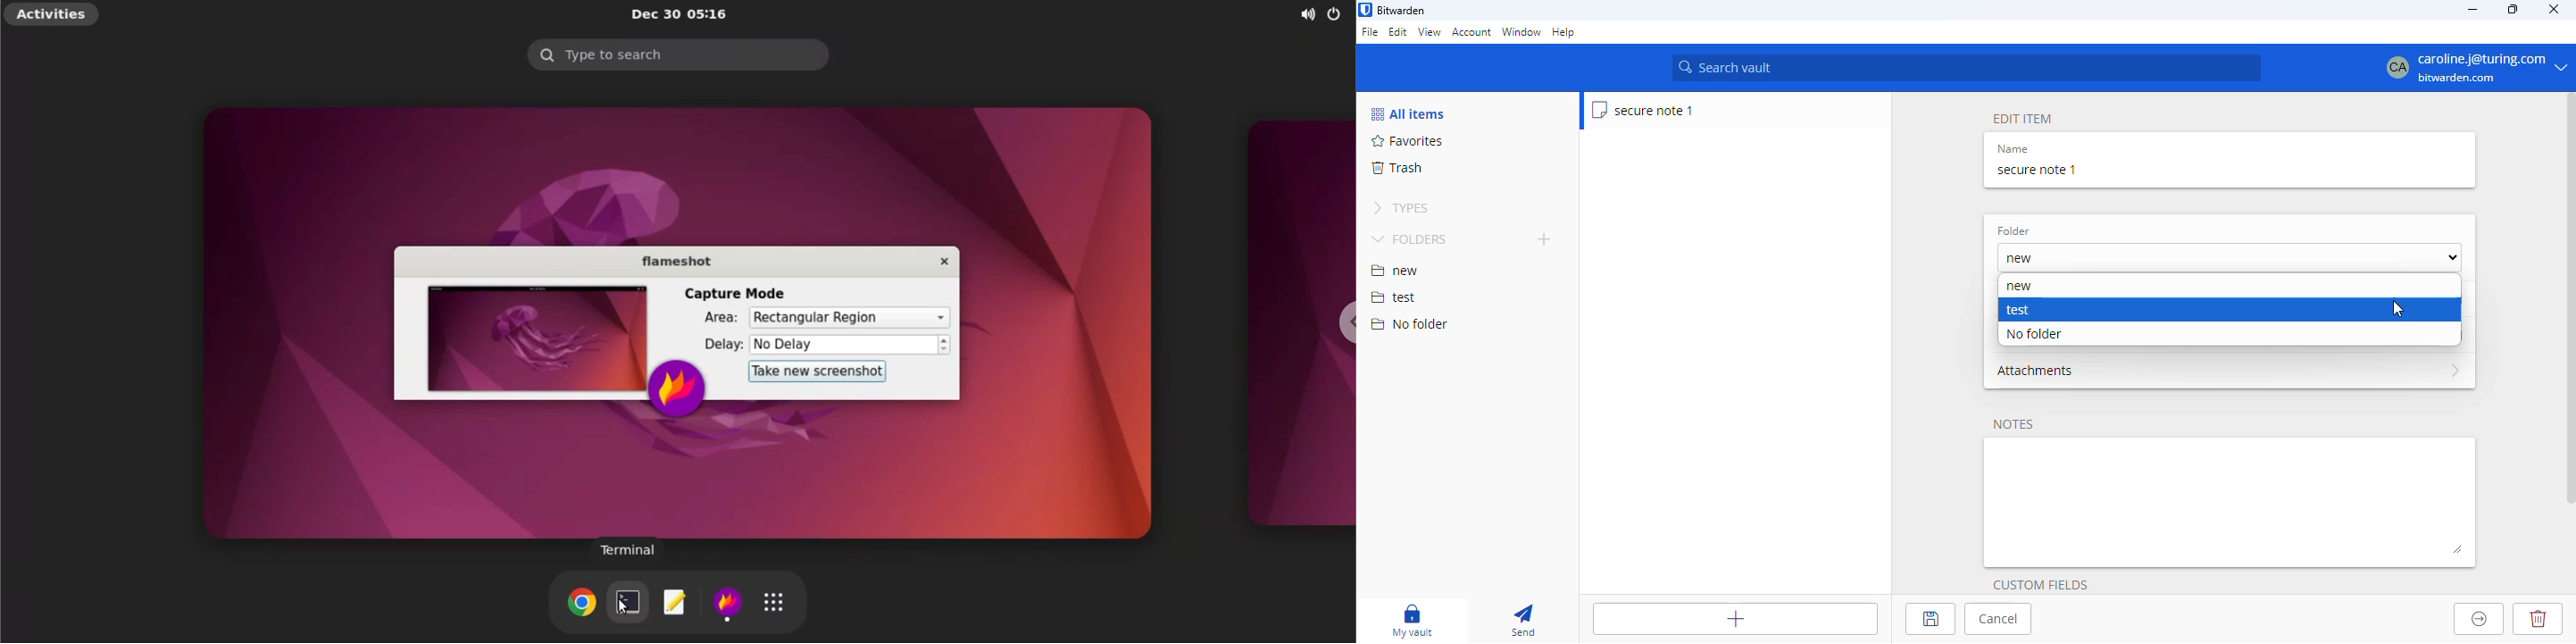  What do you see at coordinates (1398, 31) in the screenshot?
I see `edit` at bounding box center [1398, 31].